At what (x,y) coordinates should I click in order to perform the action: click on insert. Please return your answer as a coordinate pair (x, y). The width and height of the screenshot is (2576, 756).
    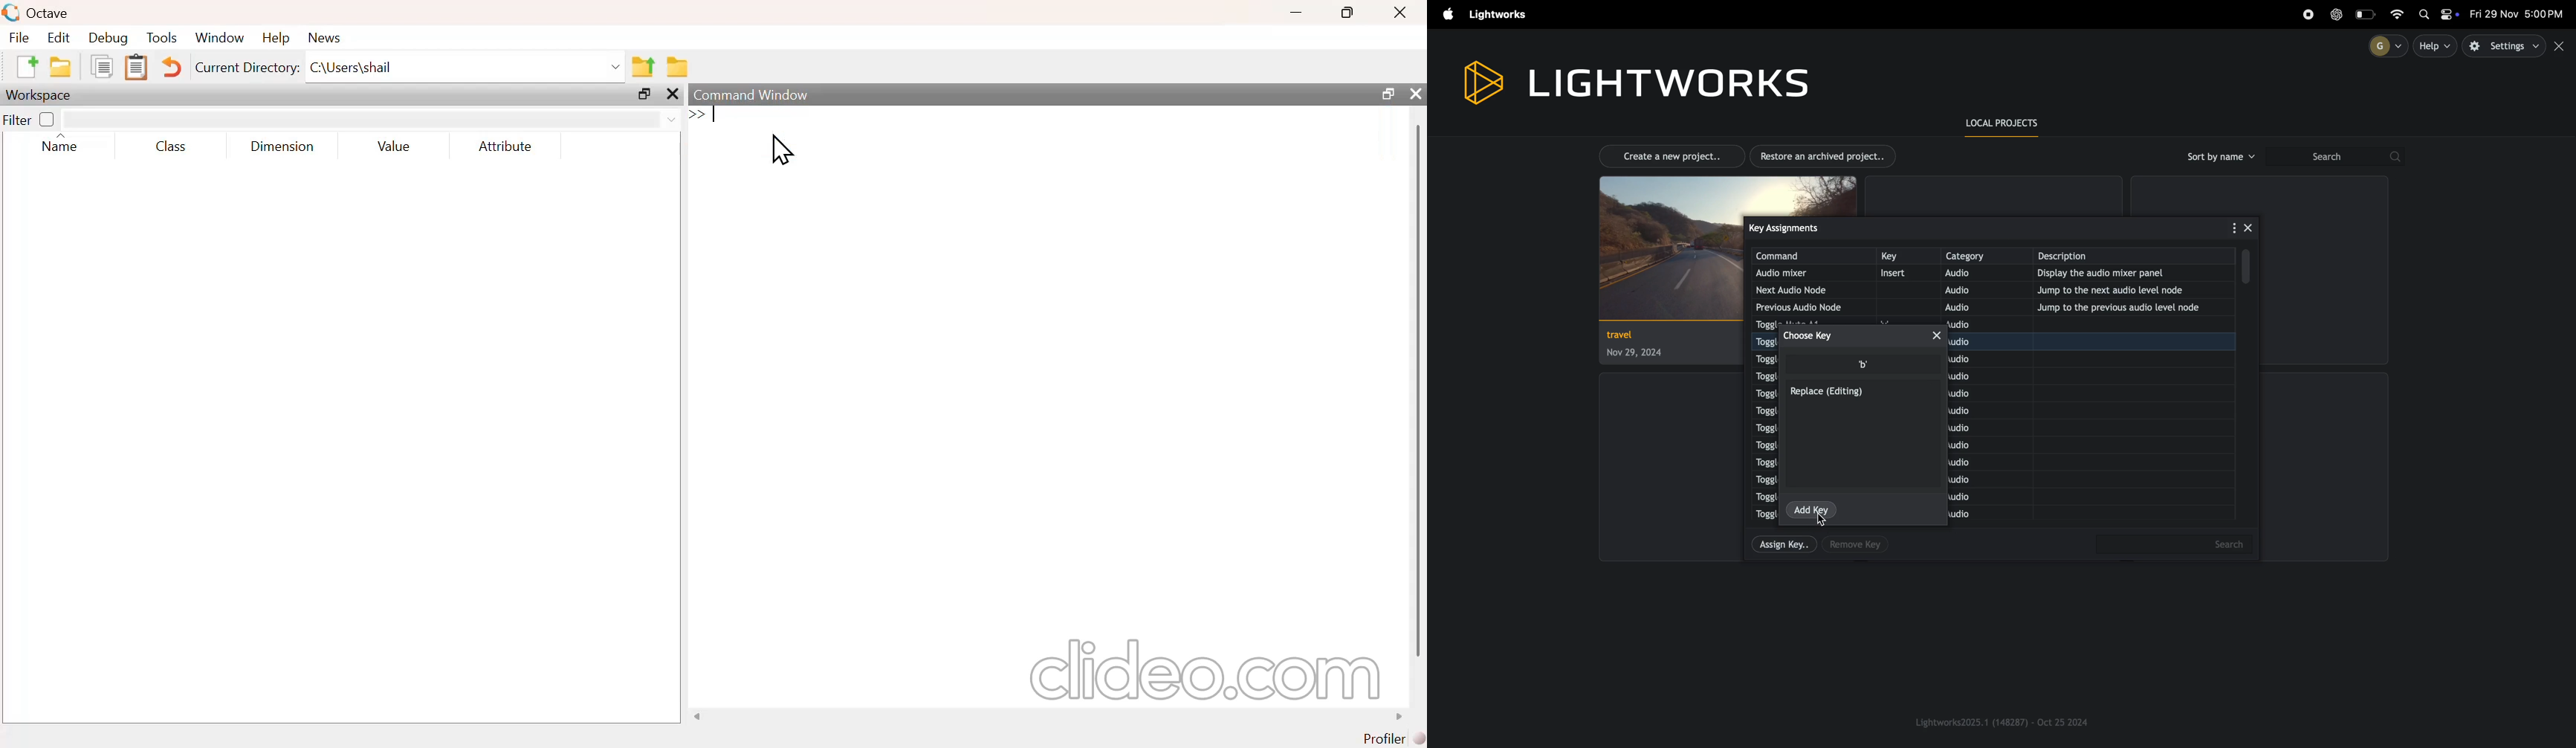
    Looking at the image, I should click on (1903, 273).